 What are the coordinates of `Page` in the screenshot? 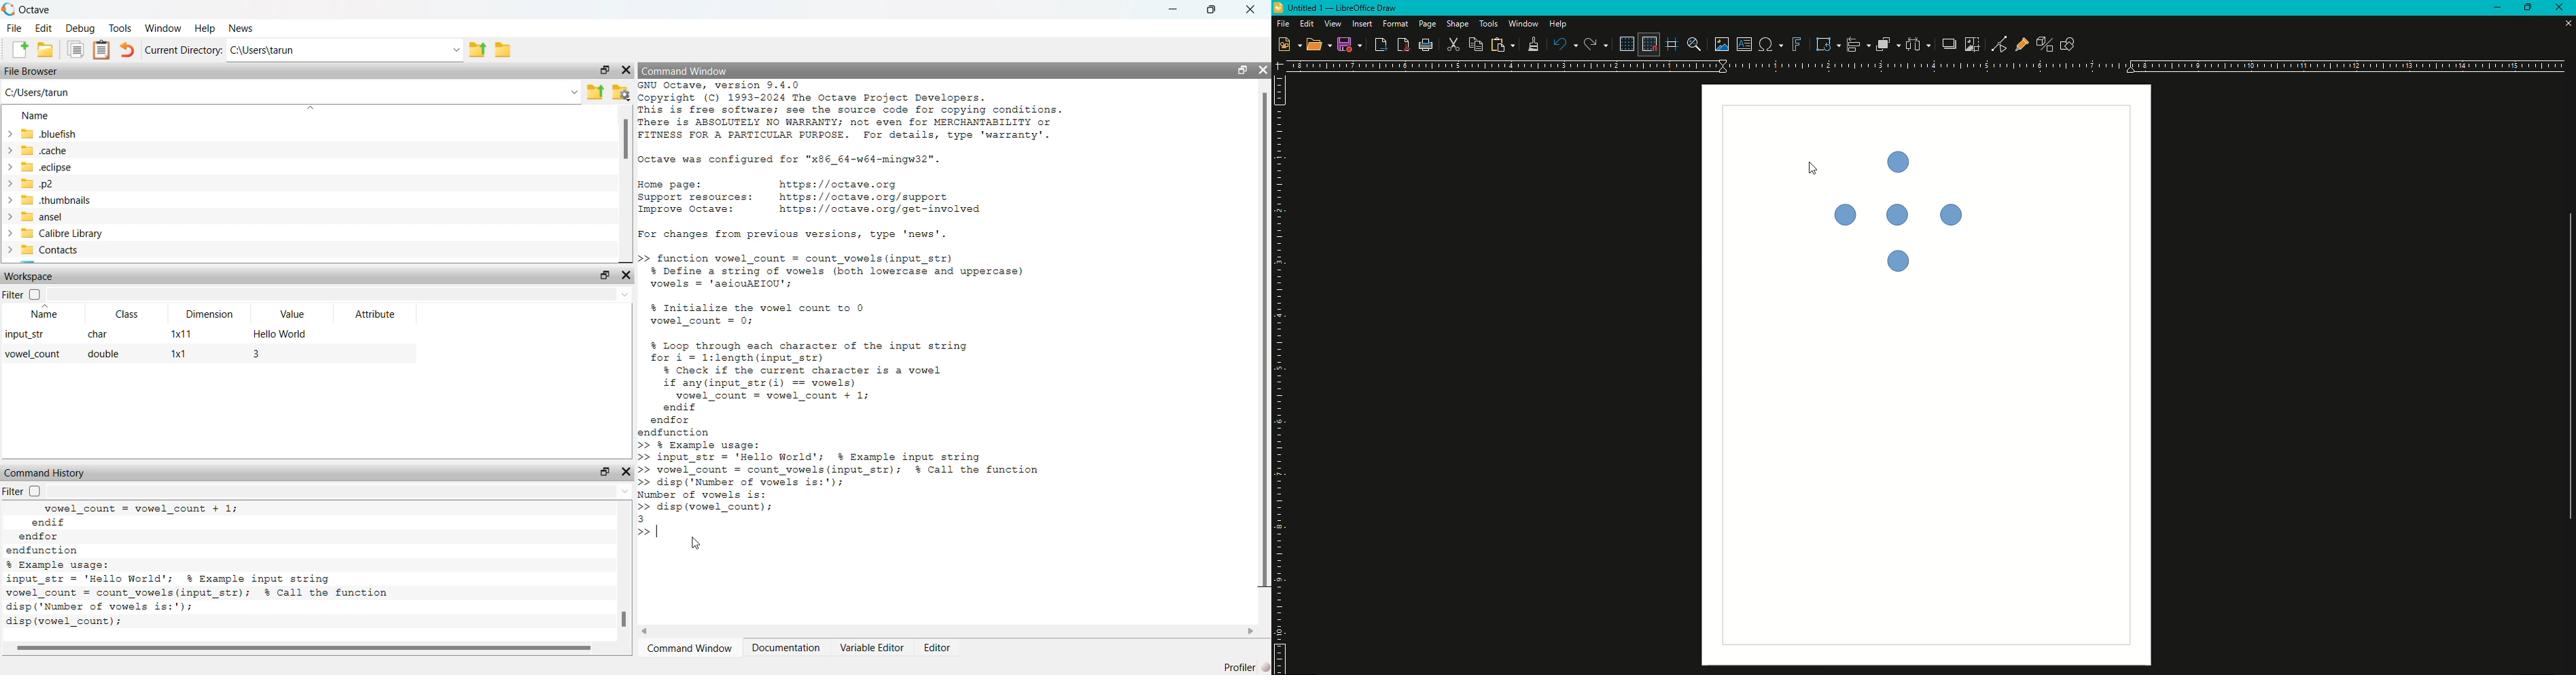 It's located at (1427, 24).